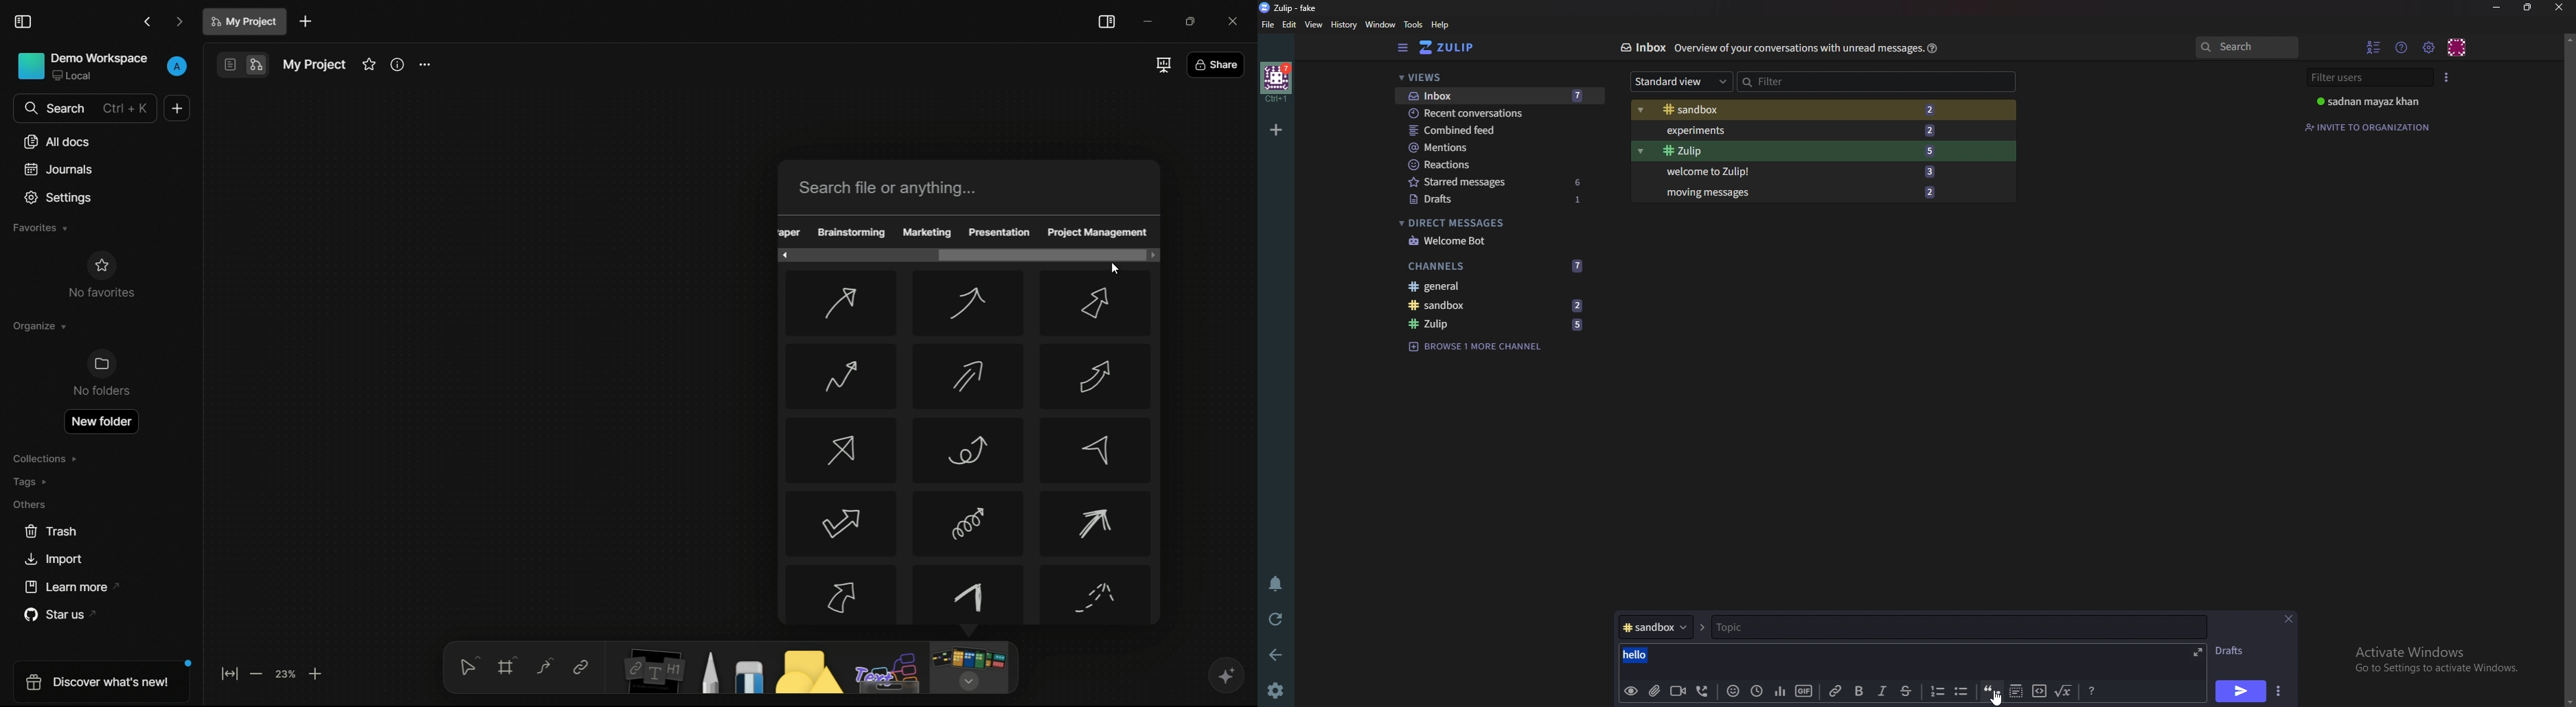 Image resolution: width=2576 pixels, height=728 pixels. What do you see at coordinates (178, 64) in the screenshot?
I see `profile icon` at bounding box center [178, 64].